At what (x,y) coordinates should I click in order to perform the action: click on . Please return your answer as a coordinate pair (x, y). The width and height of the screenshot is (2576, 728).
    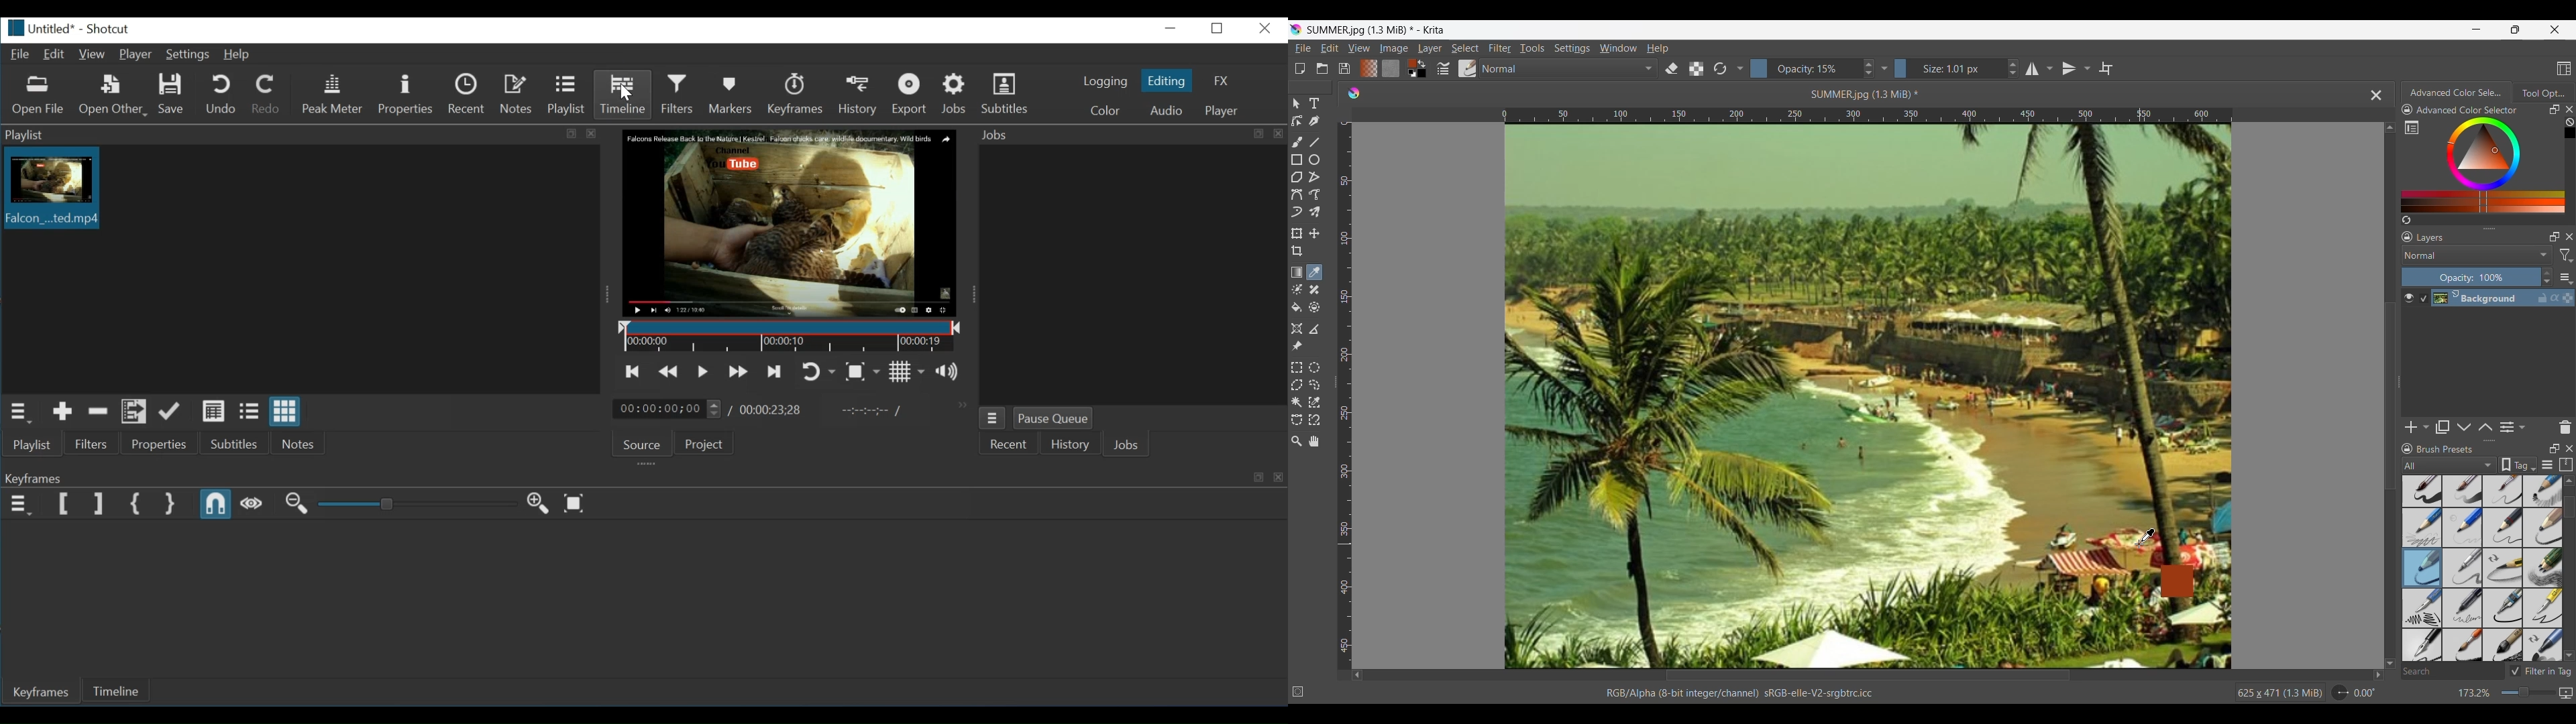
    Looking at the image, I should click on (2411, 127).